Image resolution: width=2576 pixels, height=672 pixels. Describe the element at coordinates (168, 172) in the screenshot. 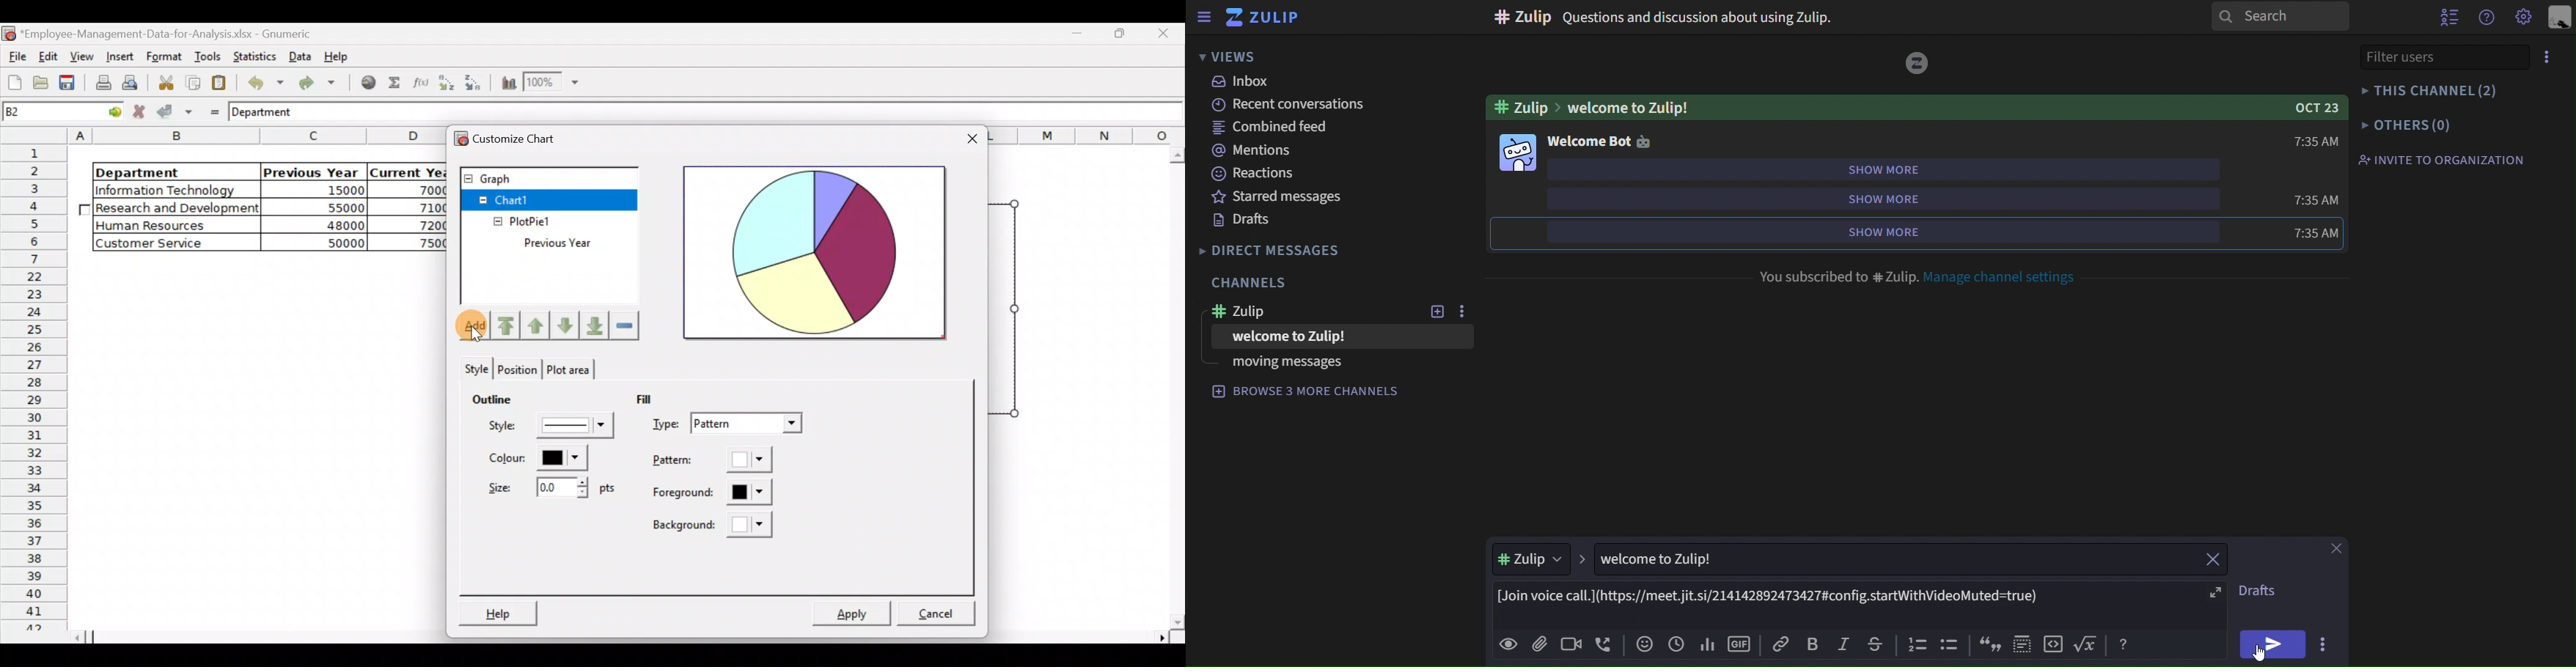

I see `Department` at that location.